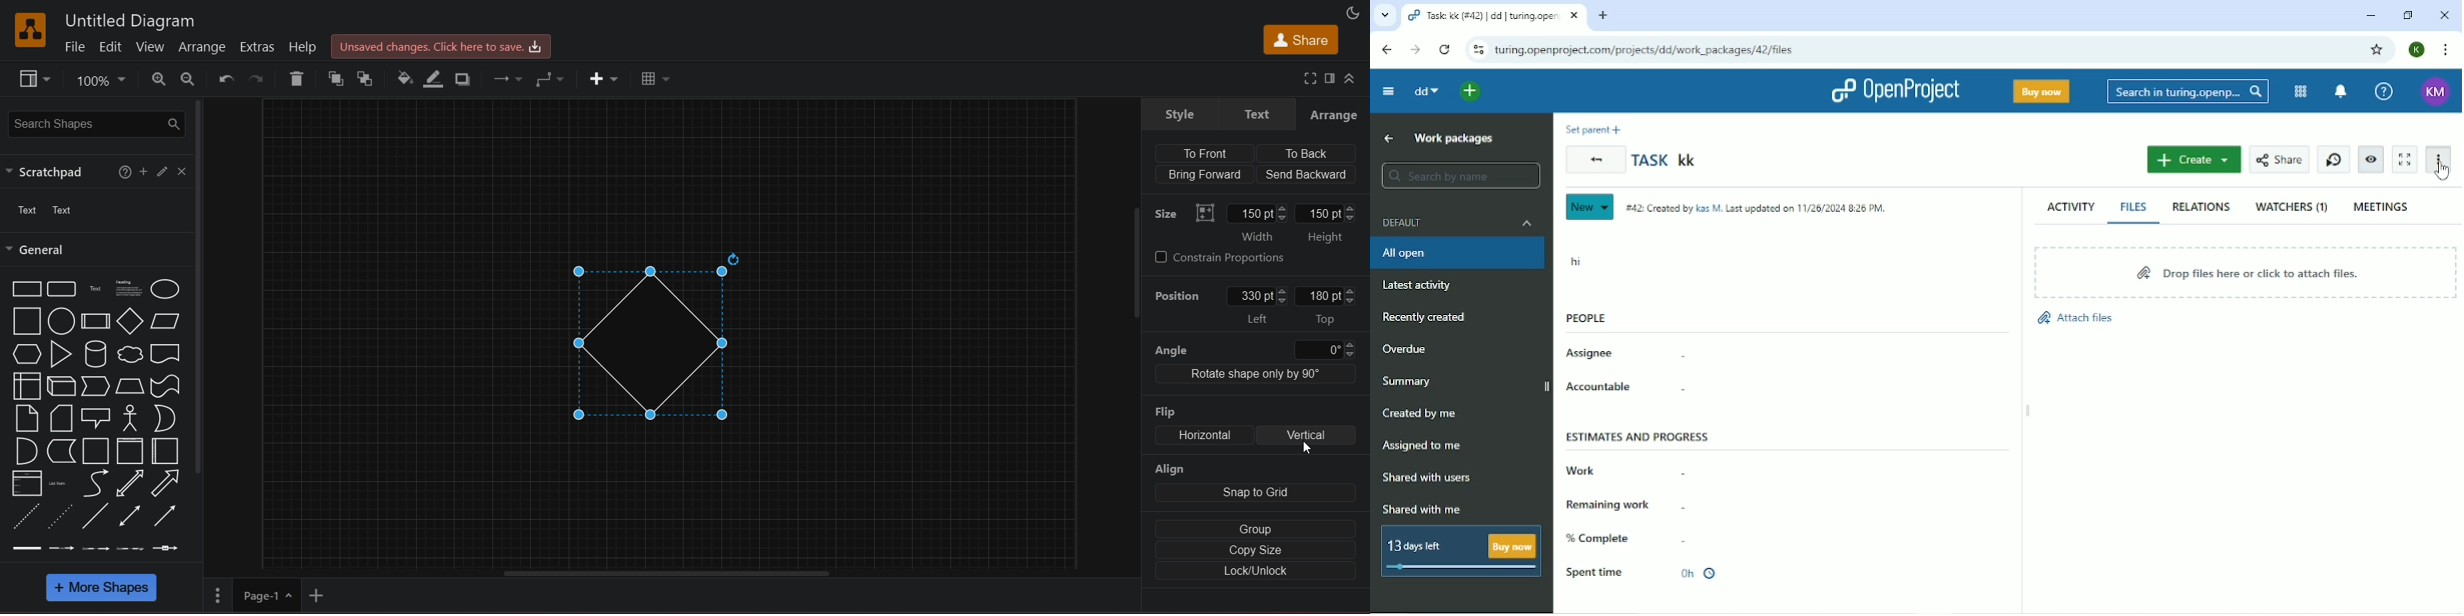  What do you see at coordinates (155, 47) in the screenshot?
I see `view` at bounding box center [155, 47].